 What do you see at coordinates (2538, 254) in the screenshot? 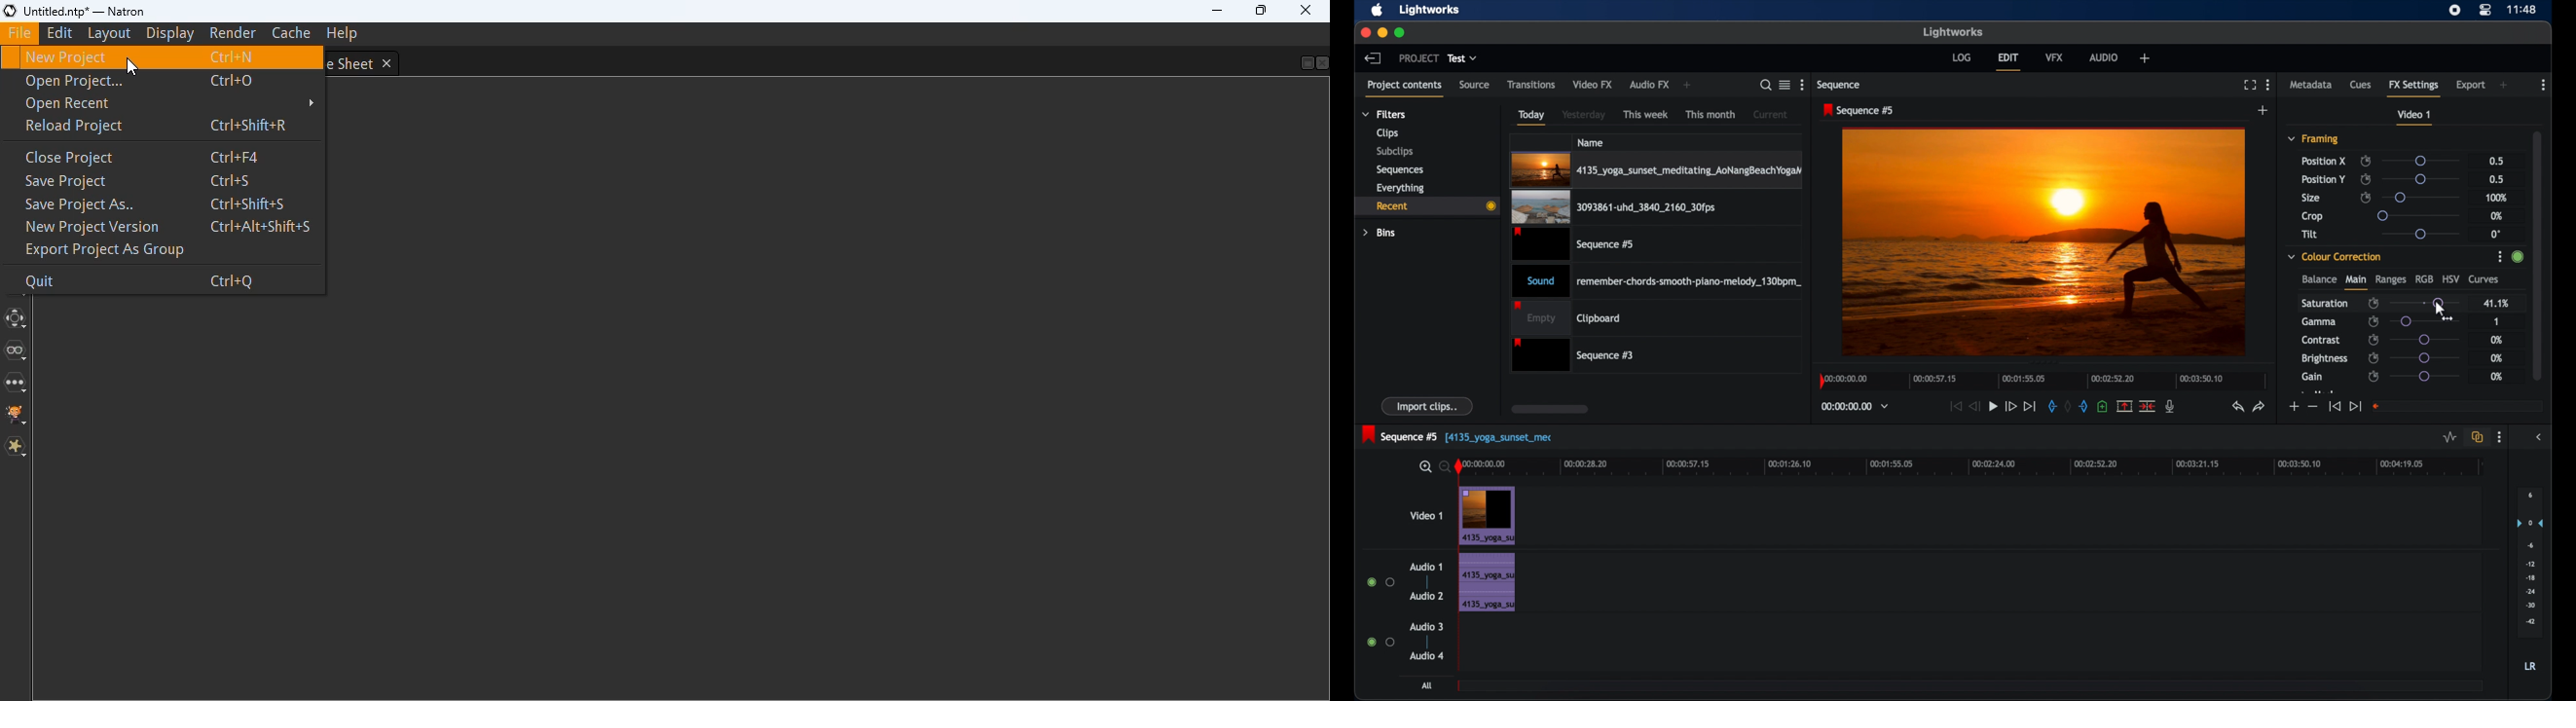
I see `scroll box` at bounding box center [2538, 254].